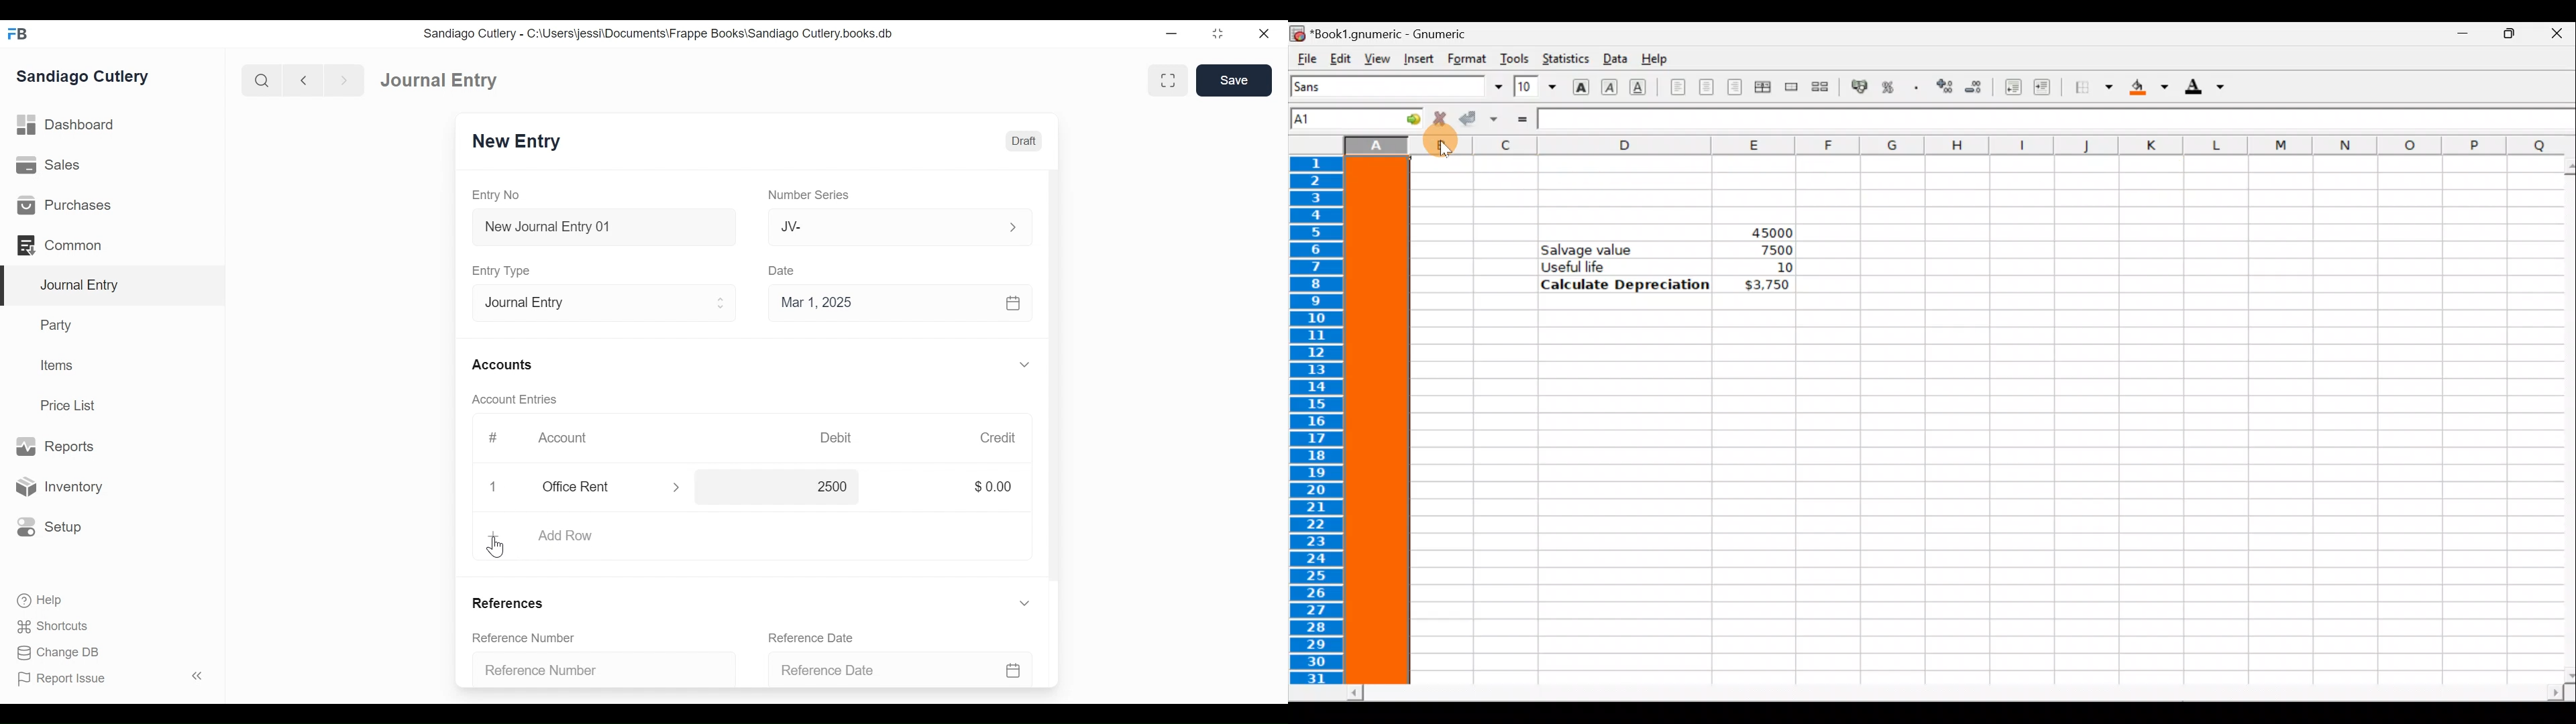 This screenshot has height=728, width=2576. What do you see at coordinates (1659, 60) in the screenshot?
I see `Help` at bounding box center [1659, 60].